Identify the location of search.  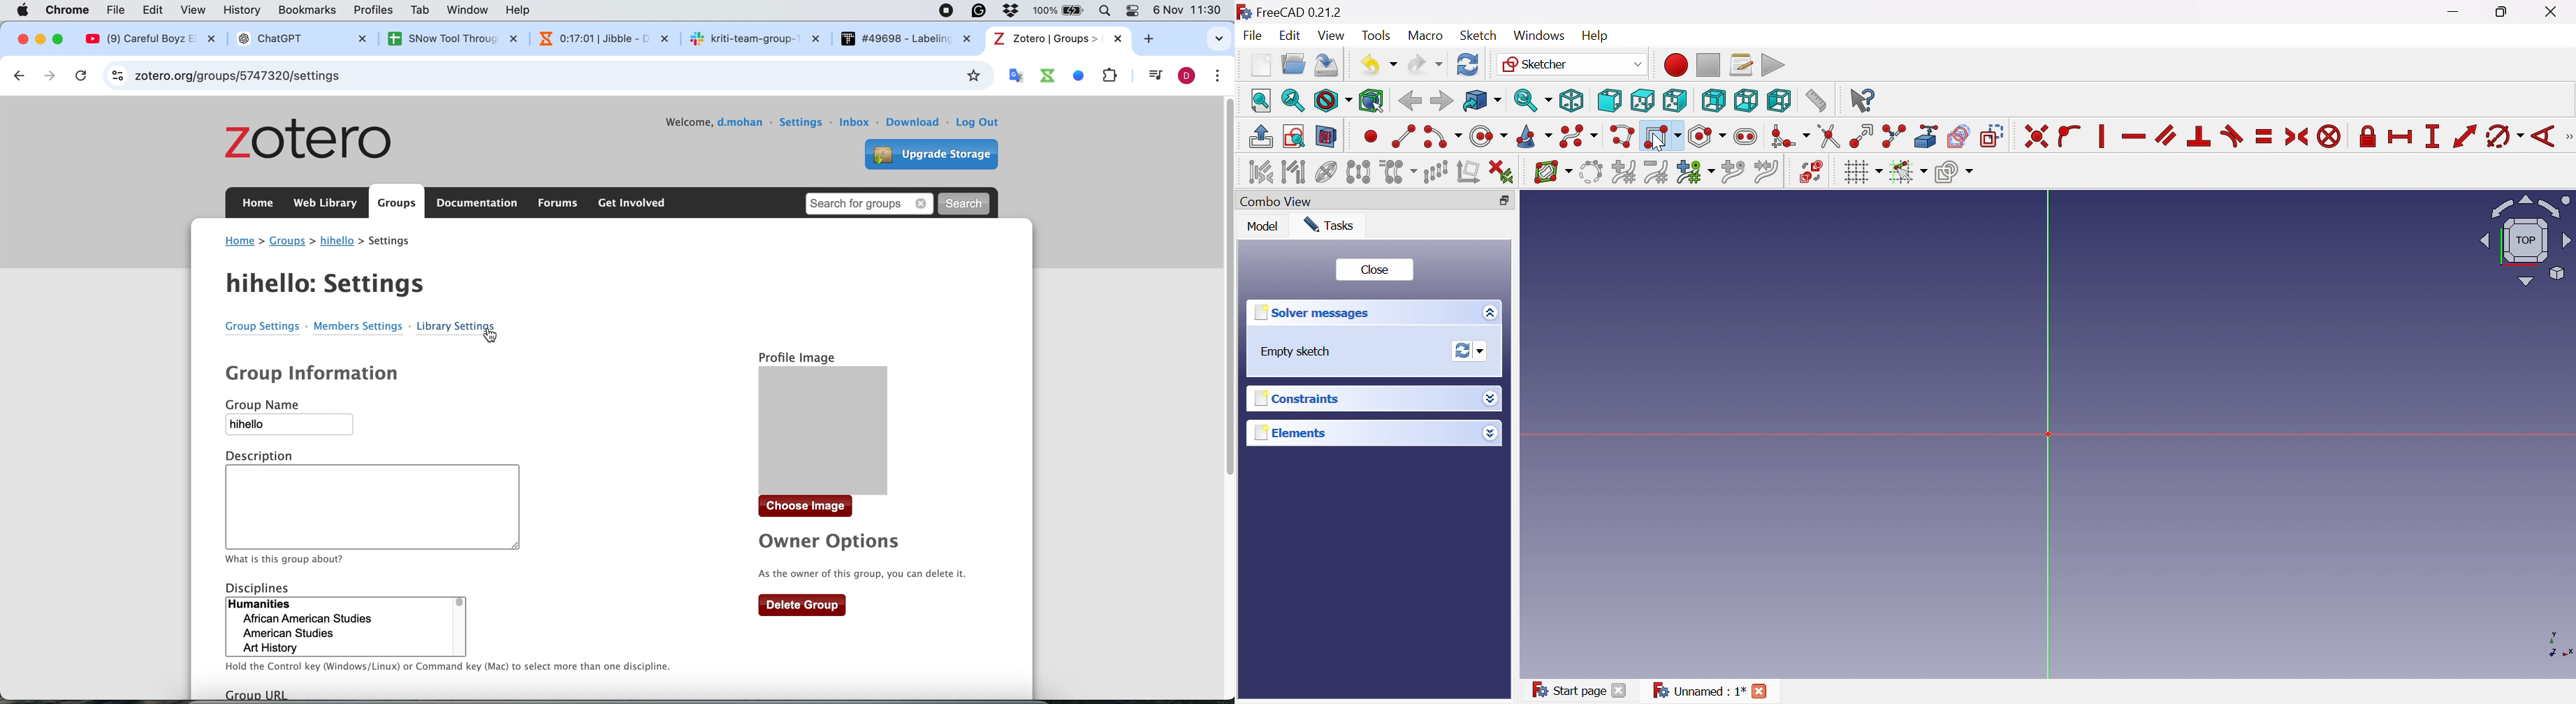
(967, 203).